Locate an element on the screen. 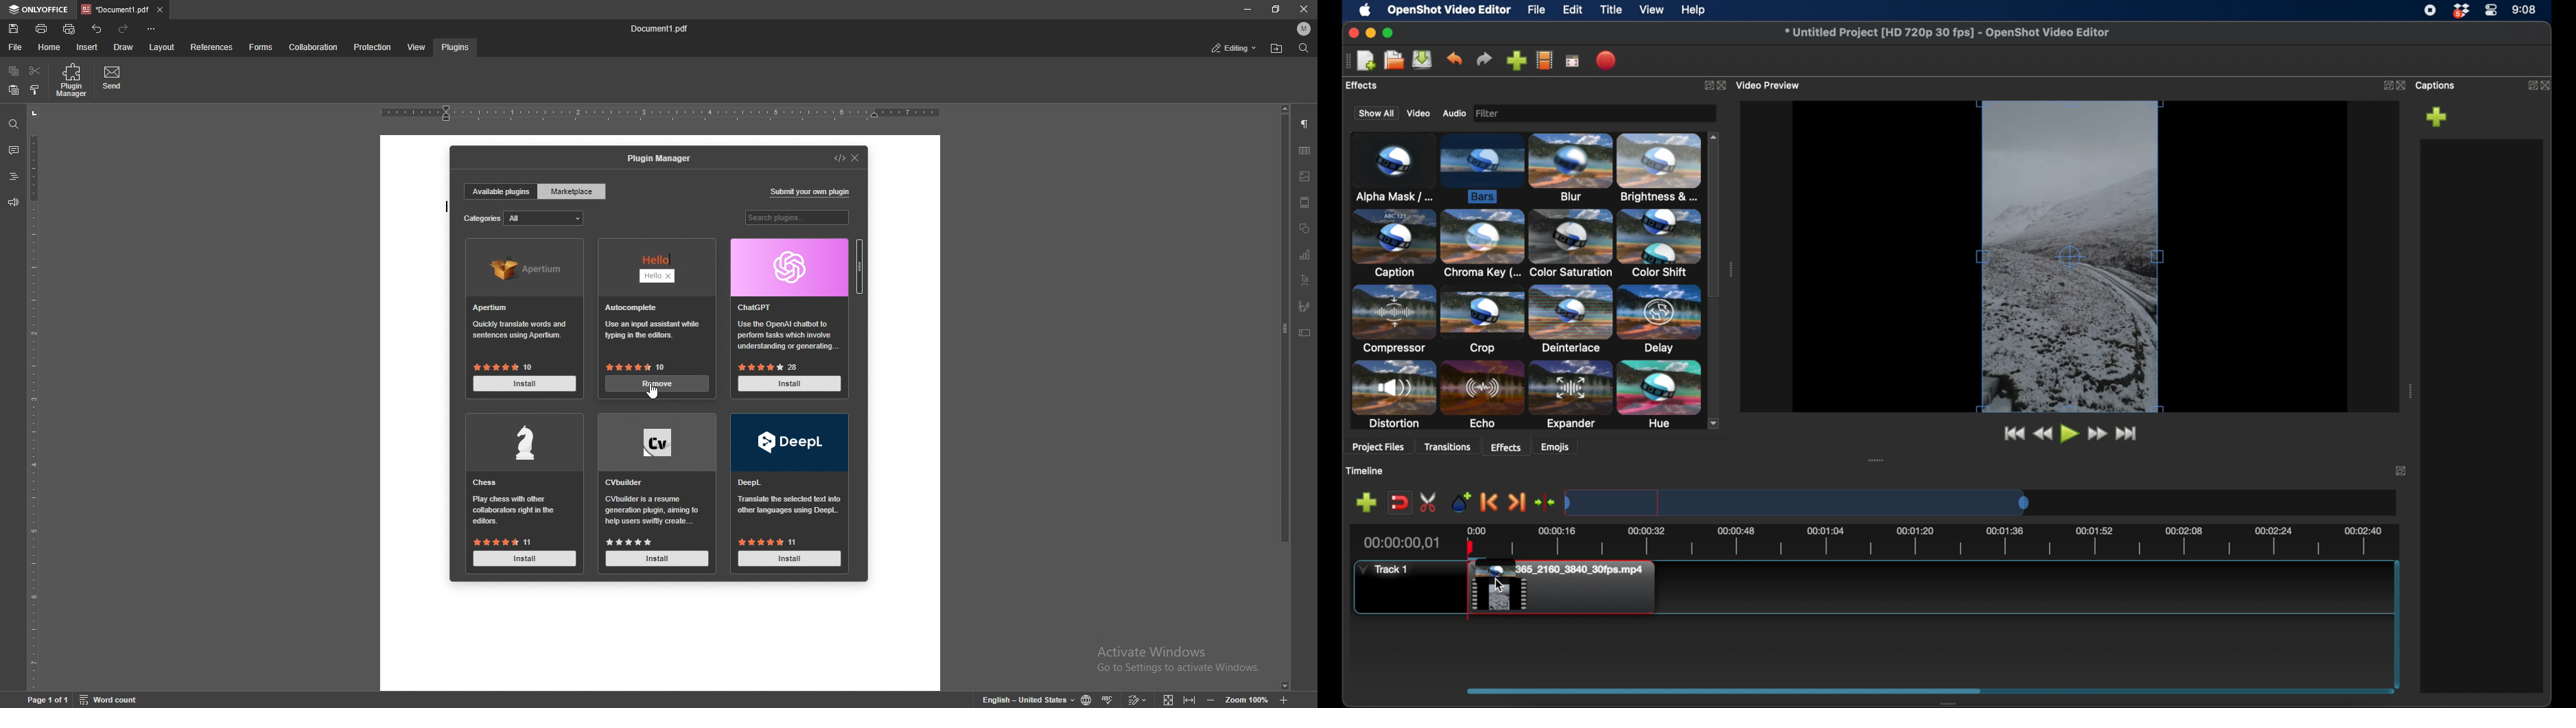 The image size is (2576, 728). text art is located at coordinates (1306, 280).